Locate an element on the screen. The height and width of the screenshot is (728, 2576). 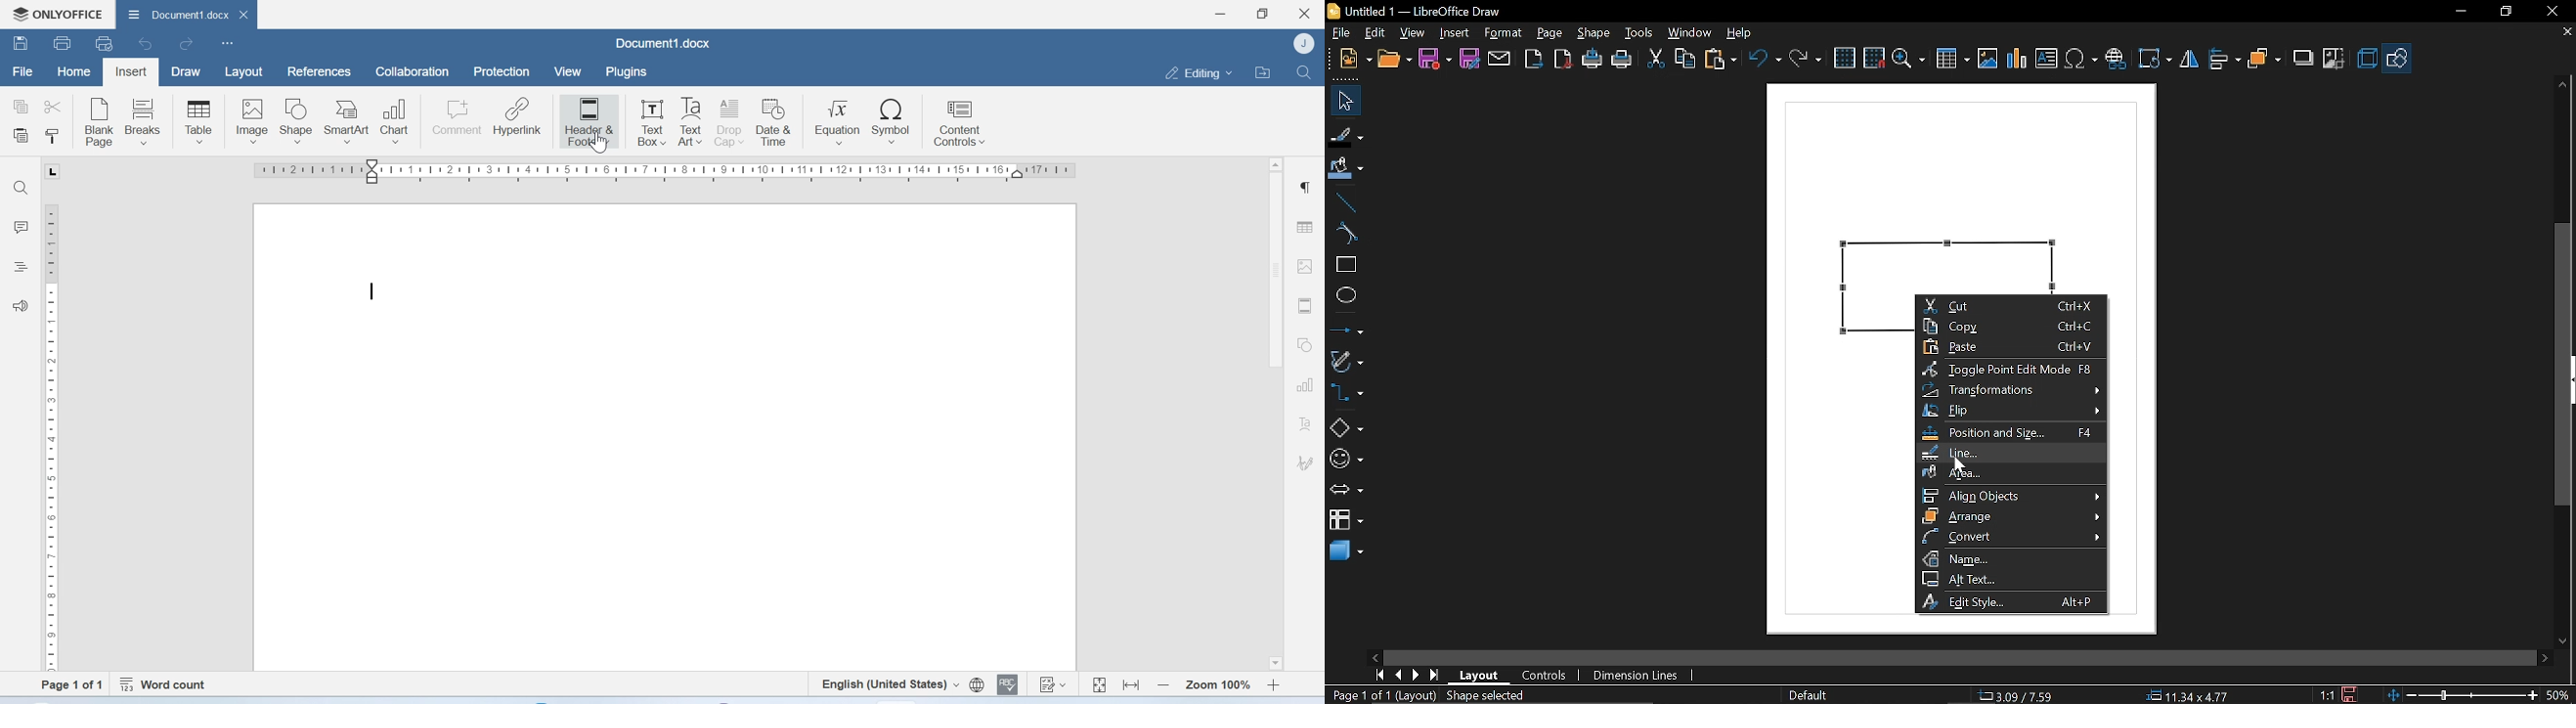
symbol shapes is located at coordinates (1346, 462).